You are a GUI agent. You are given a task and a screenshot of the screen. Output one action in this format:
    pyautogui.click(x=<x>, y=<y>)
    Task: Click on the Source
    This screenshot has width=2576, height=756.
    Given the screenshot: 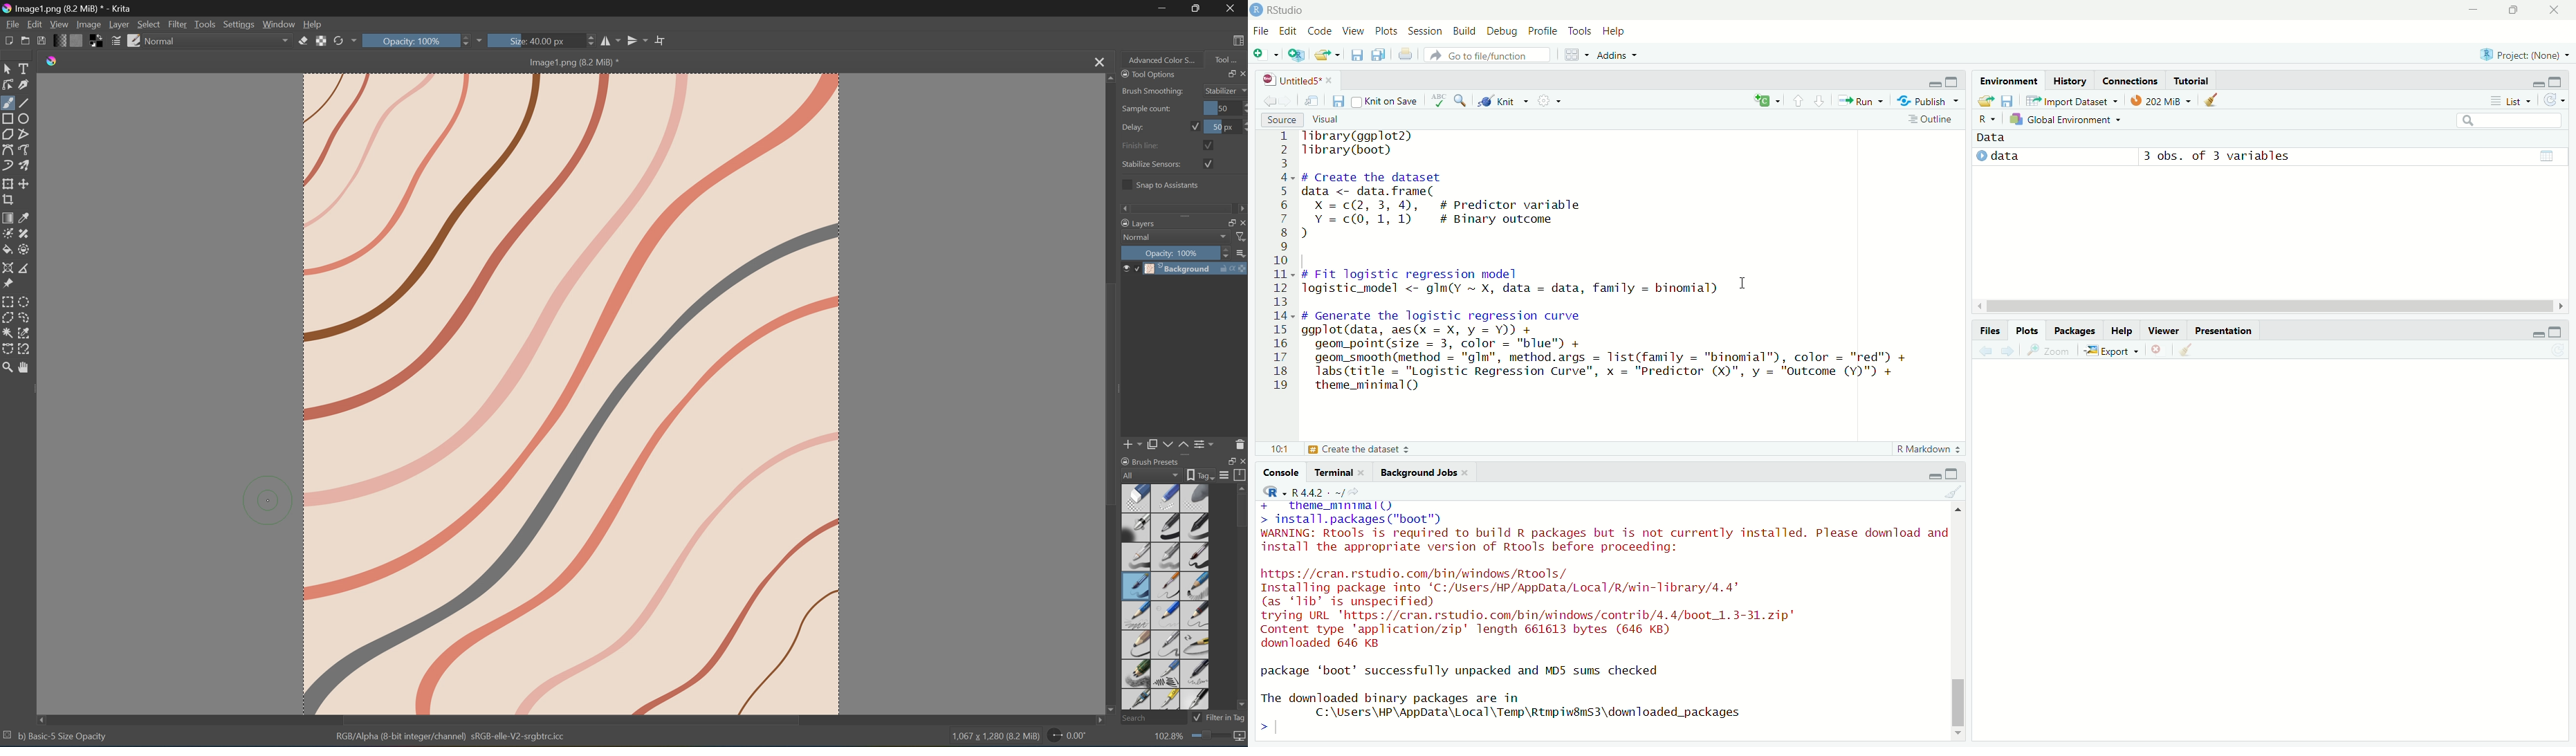 What is the action you would take?
    pyautogui.click(x=1282, y=120)
    